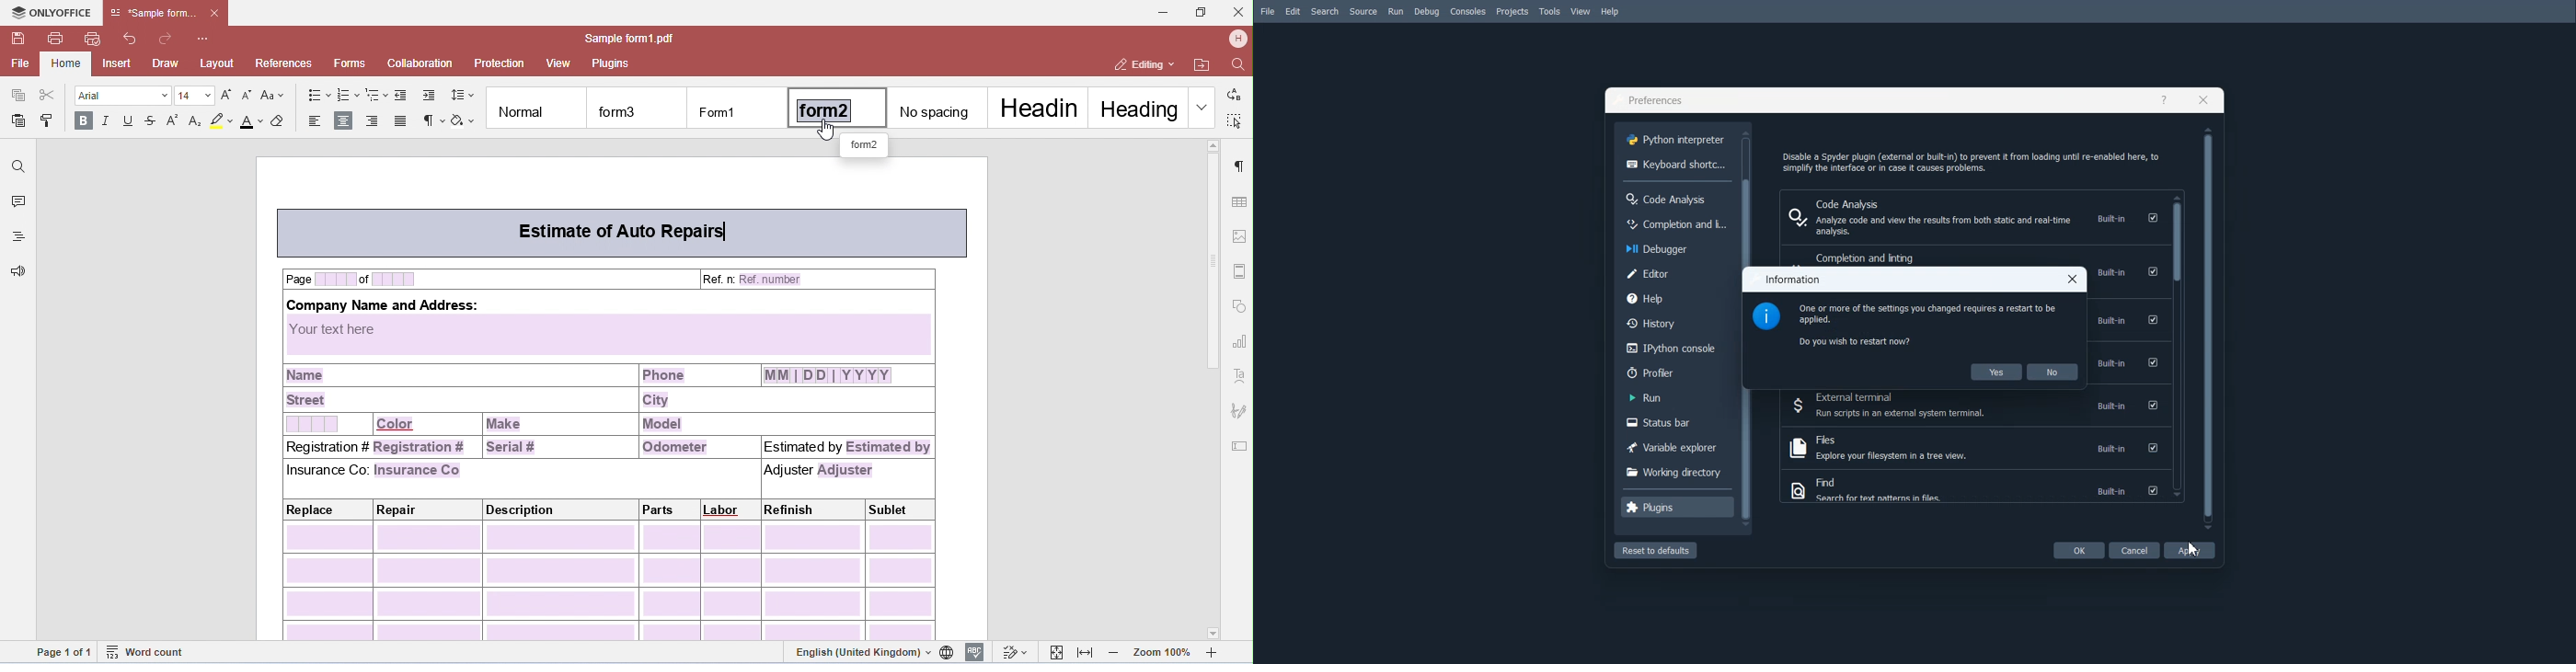 This screenshot has width=2576, height=672. Describe the element at coordinates (1657, 101) in the screenshot. I see `Text` at that location.